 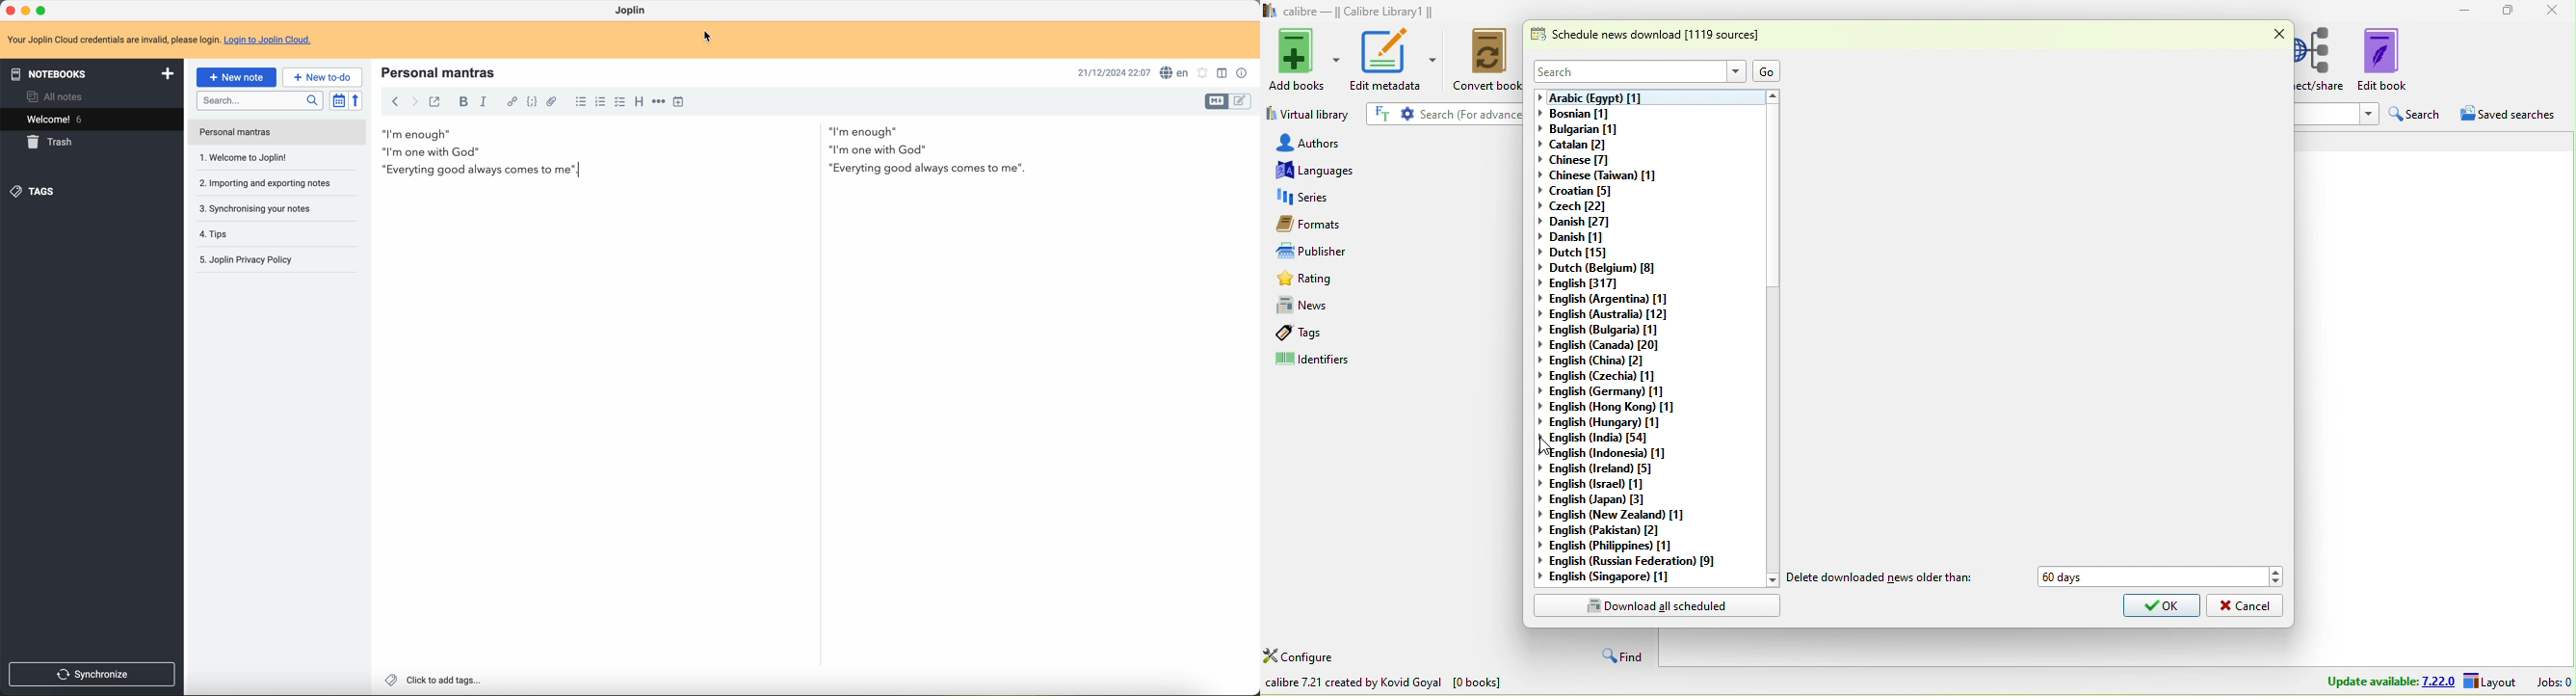 What do you see at coordinates (442, 72) in the screenshot?
I see `personal mantras title` at bounding box center [442, 72].